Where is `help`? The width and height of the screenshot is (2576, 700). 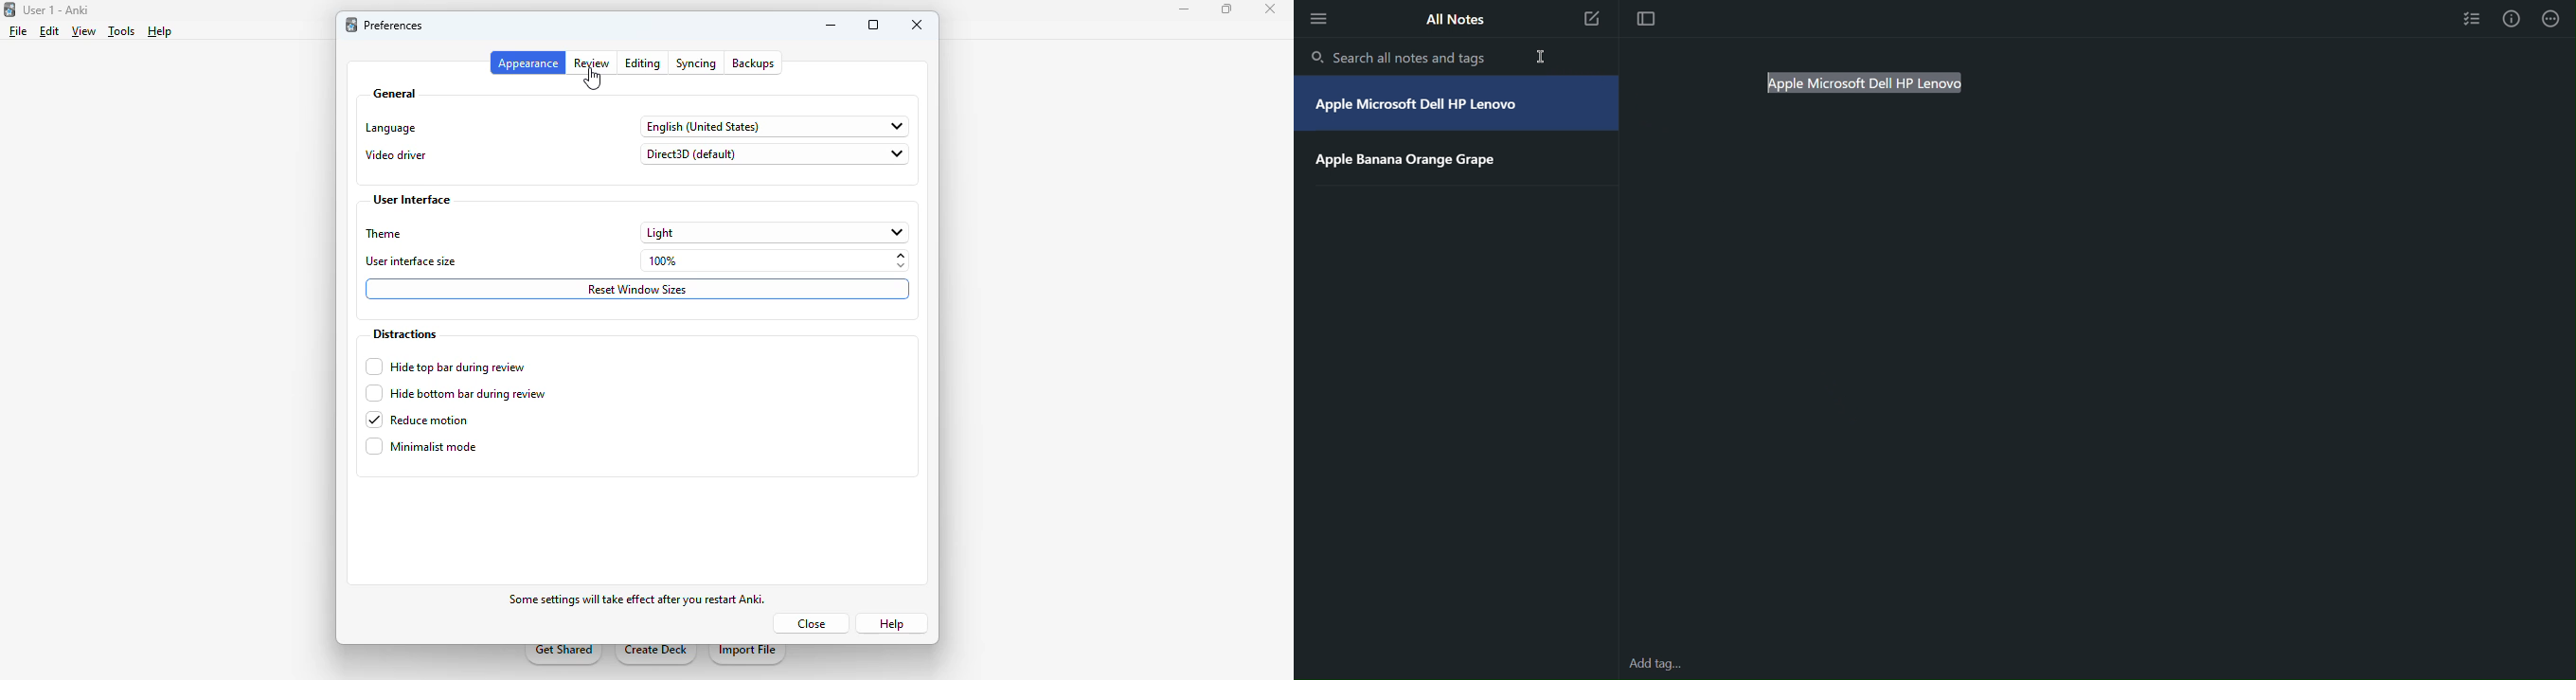
help is located at coordinates (889, 622).